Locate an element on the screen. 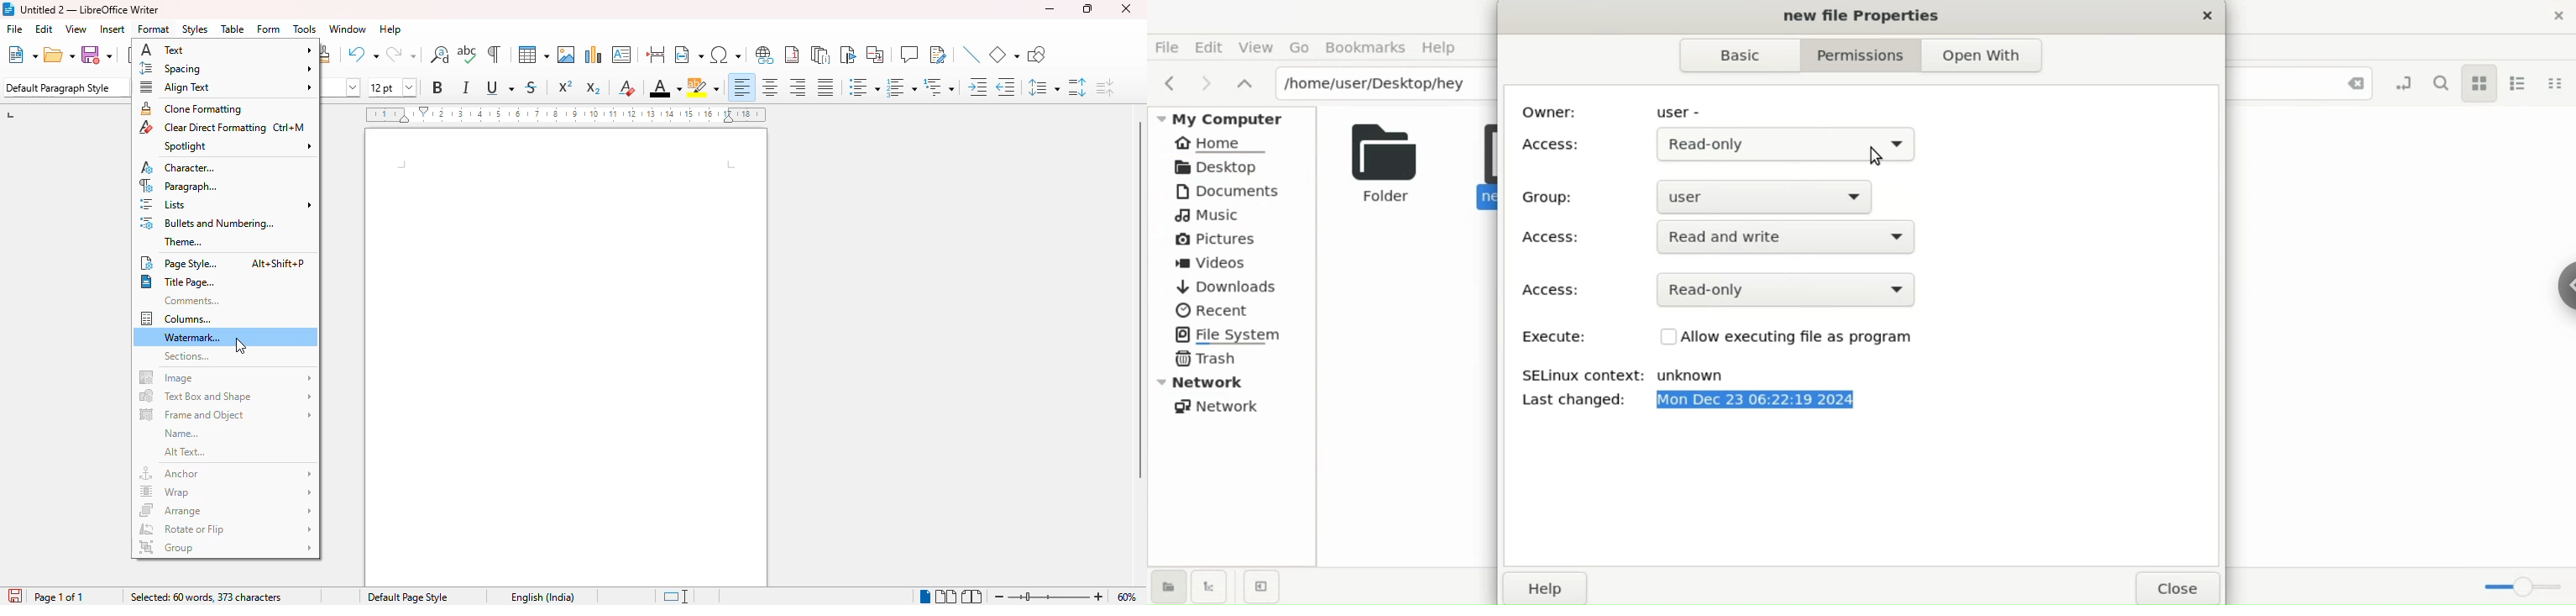 Image resolution: width=2576 pixels, height=616 pixels. Help is located at coordinates (1550, 591).